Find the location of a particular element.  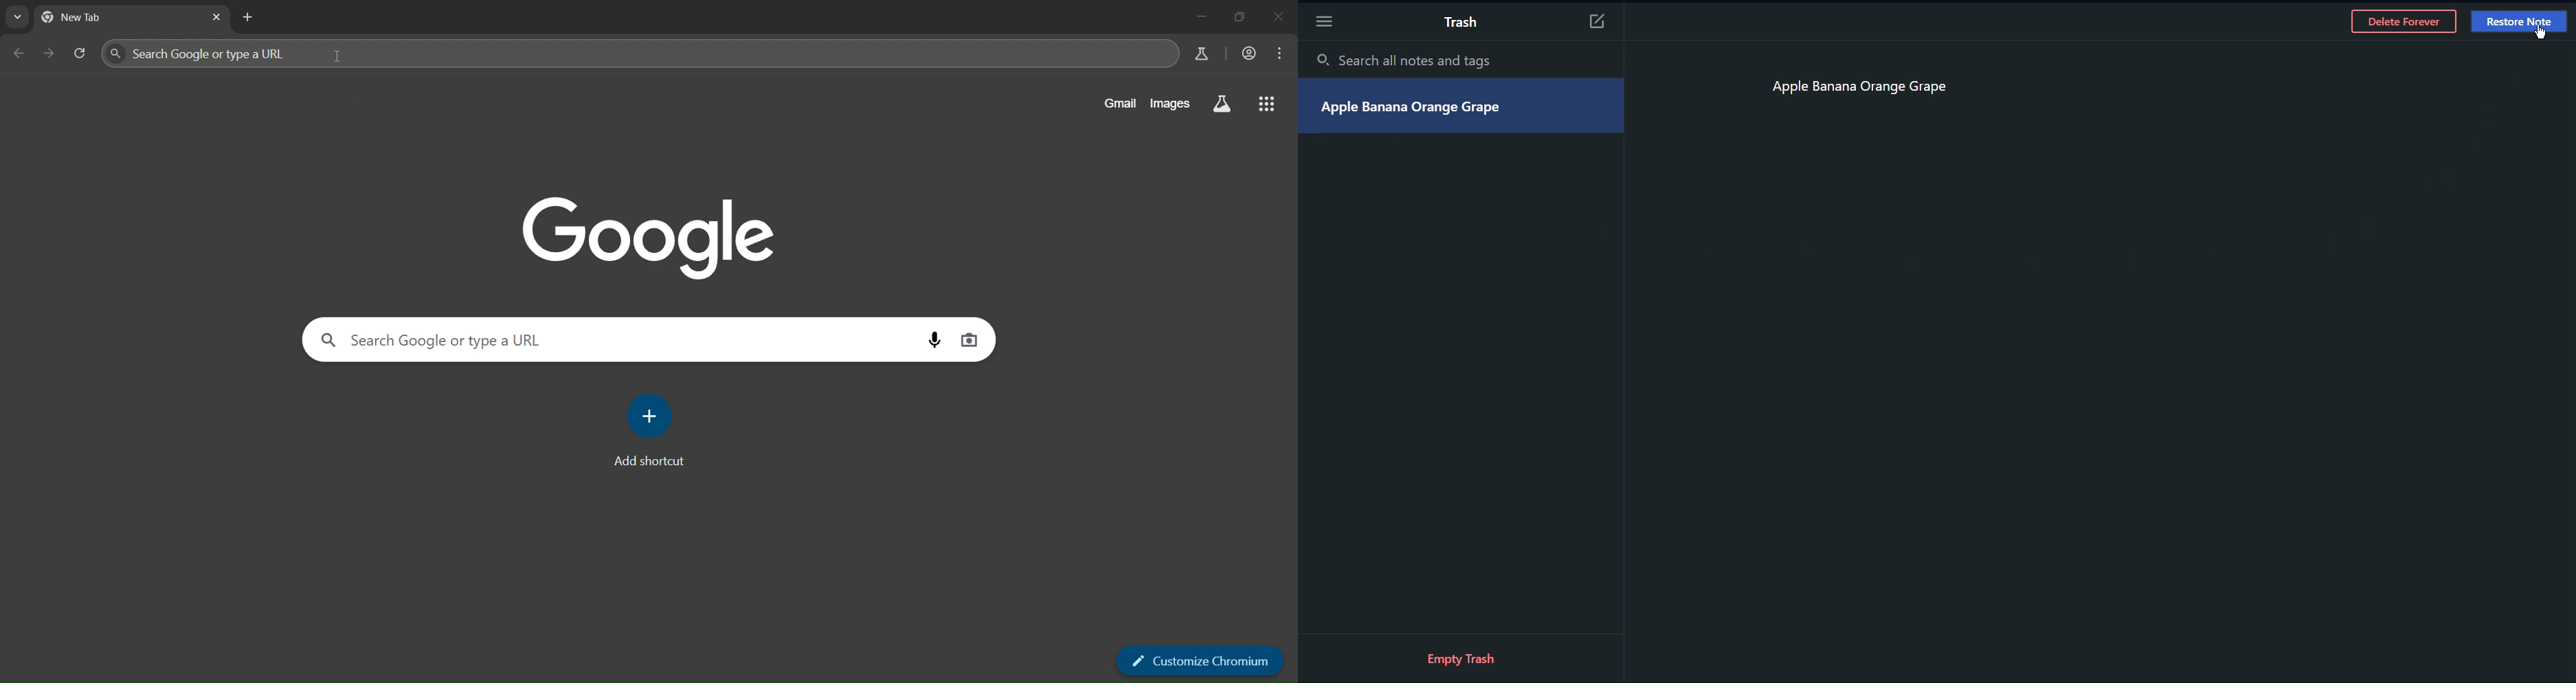

cursor is located at coordinates (2543, 34).